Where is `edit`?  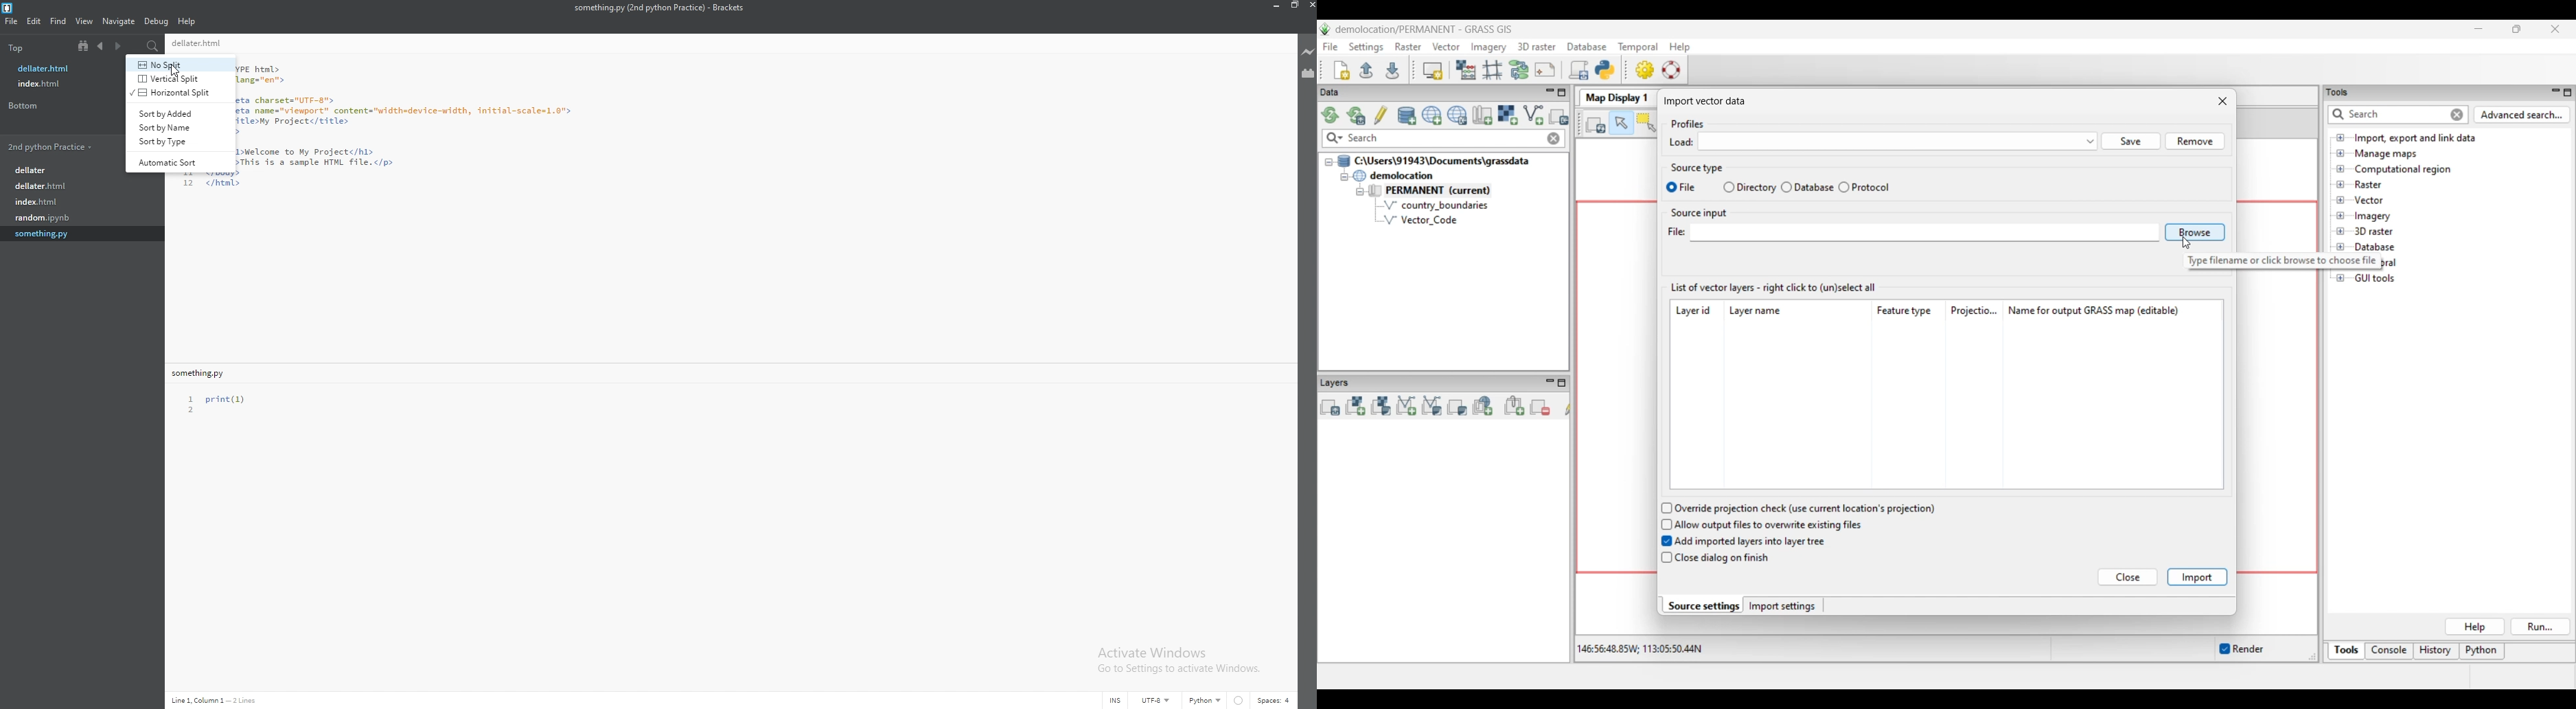
edit is located at coordinates (35, 21).